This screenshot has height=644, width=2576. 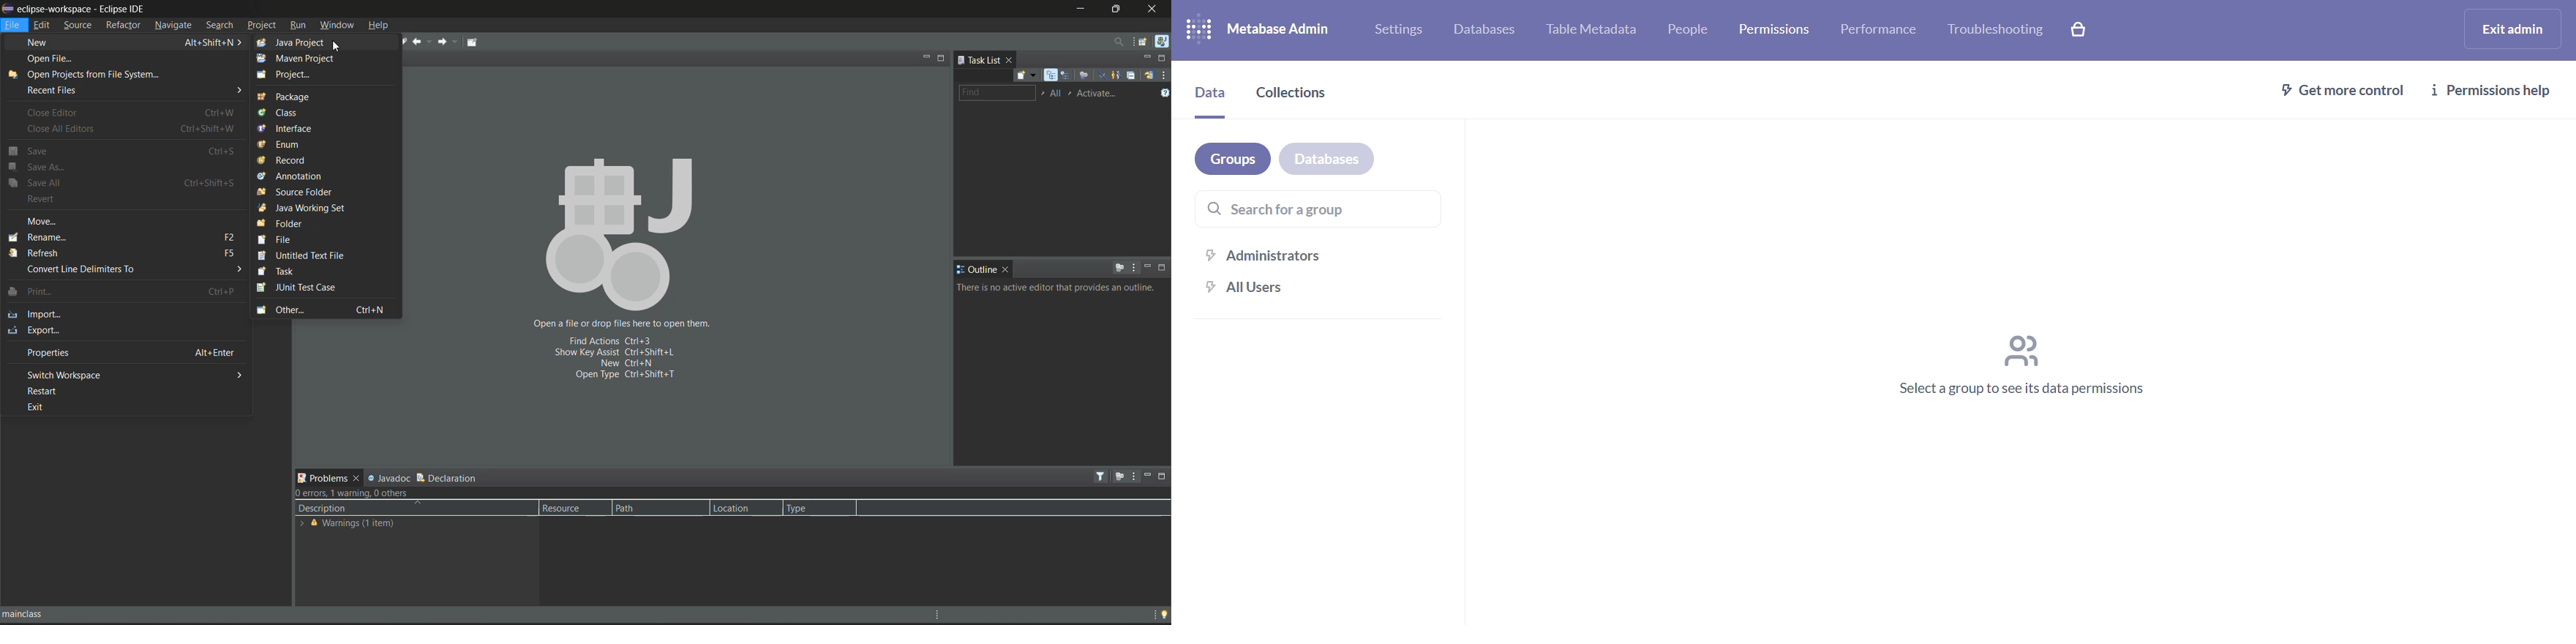 What do you see at coordinates (123, 25) in the screenshot?
I see `refractor` at bounding box center [123, 25].